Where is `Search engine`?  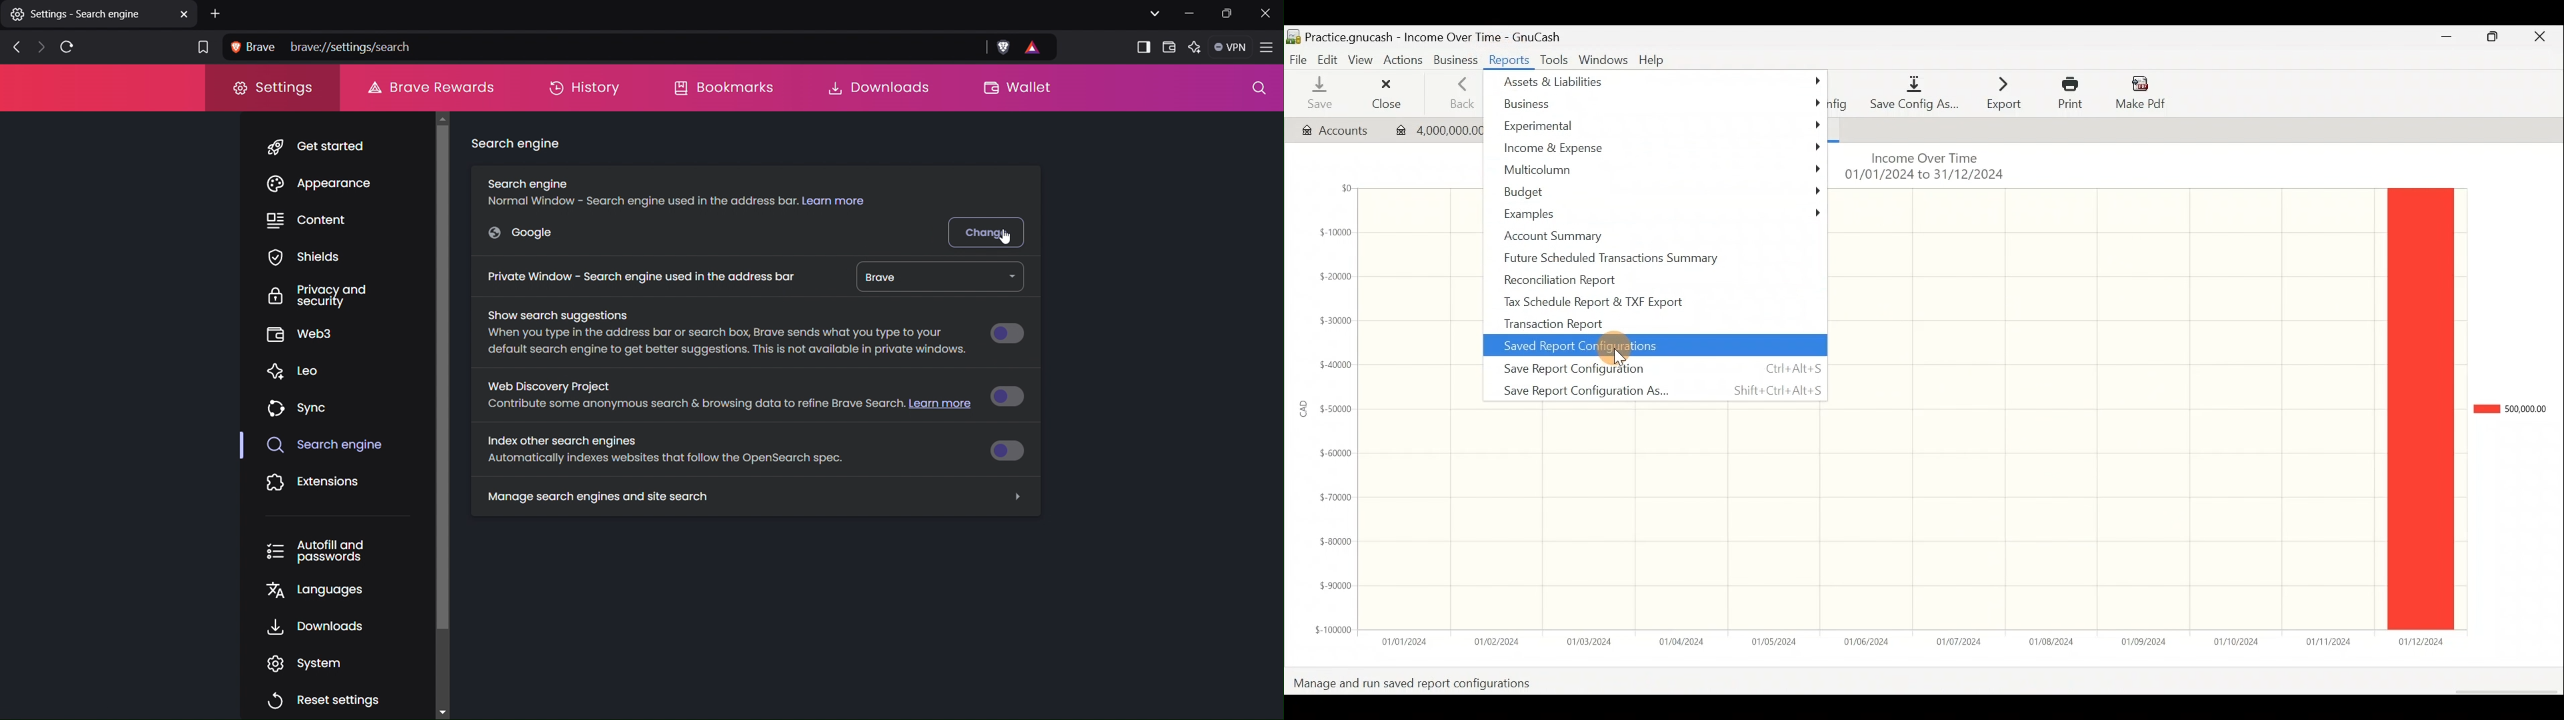
Search engine is located at coordinates (518, 146).